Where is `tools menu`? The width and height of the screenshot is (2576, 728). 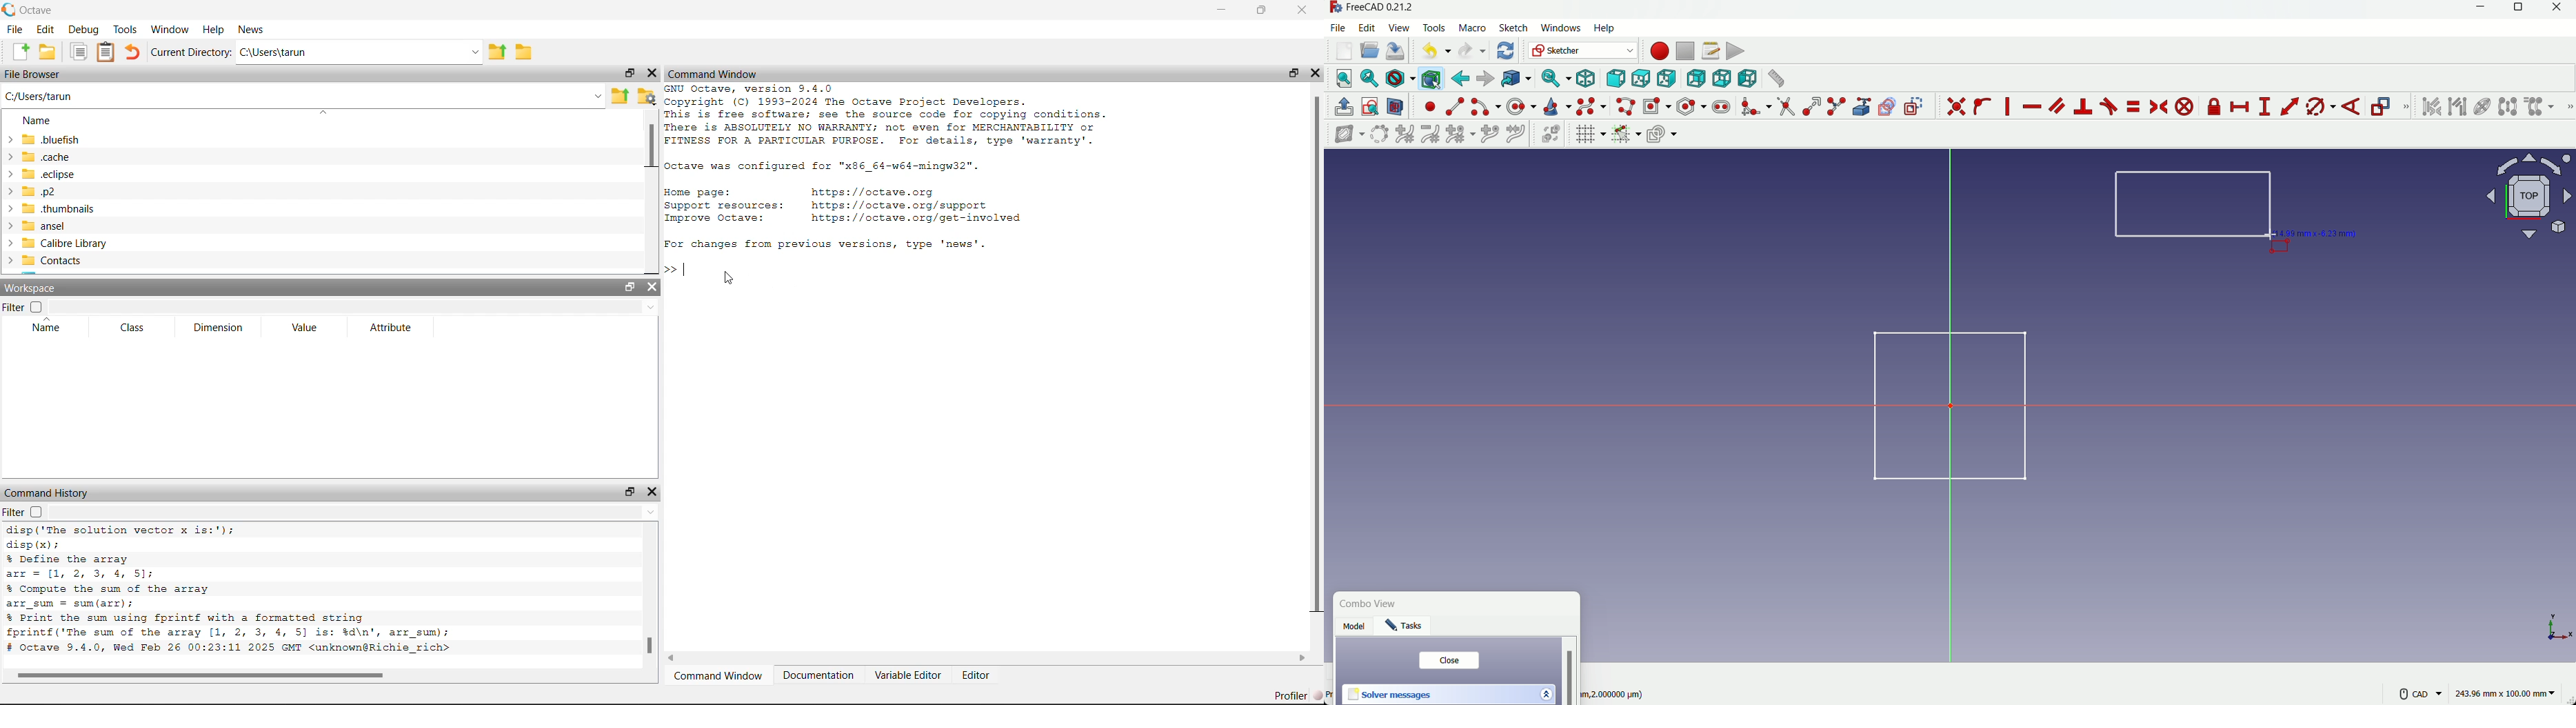
tools menu is located at coordinates (1435, 28).